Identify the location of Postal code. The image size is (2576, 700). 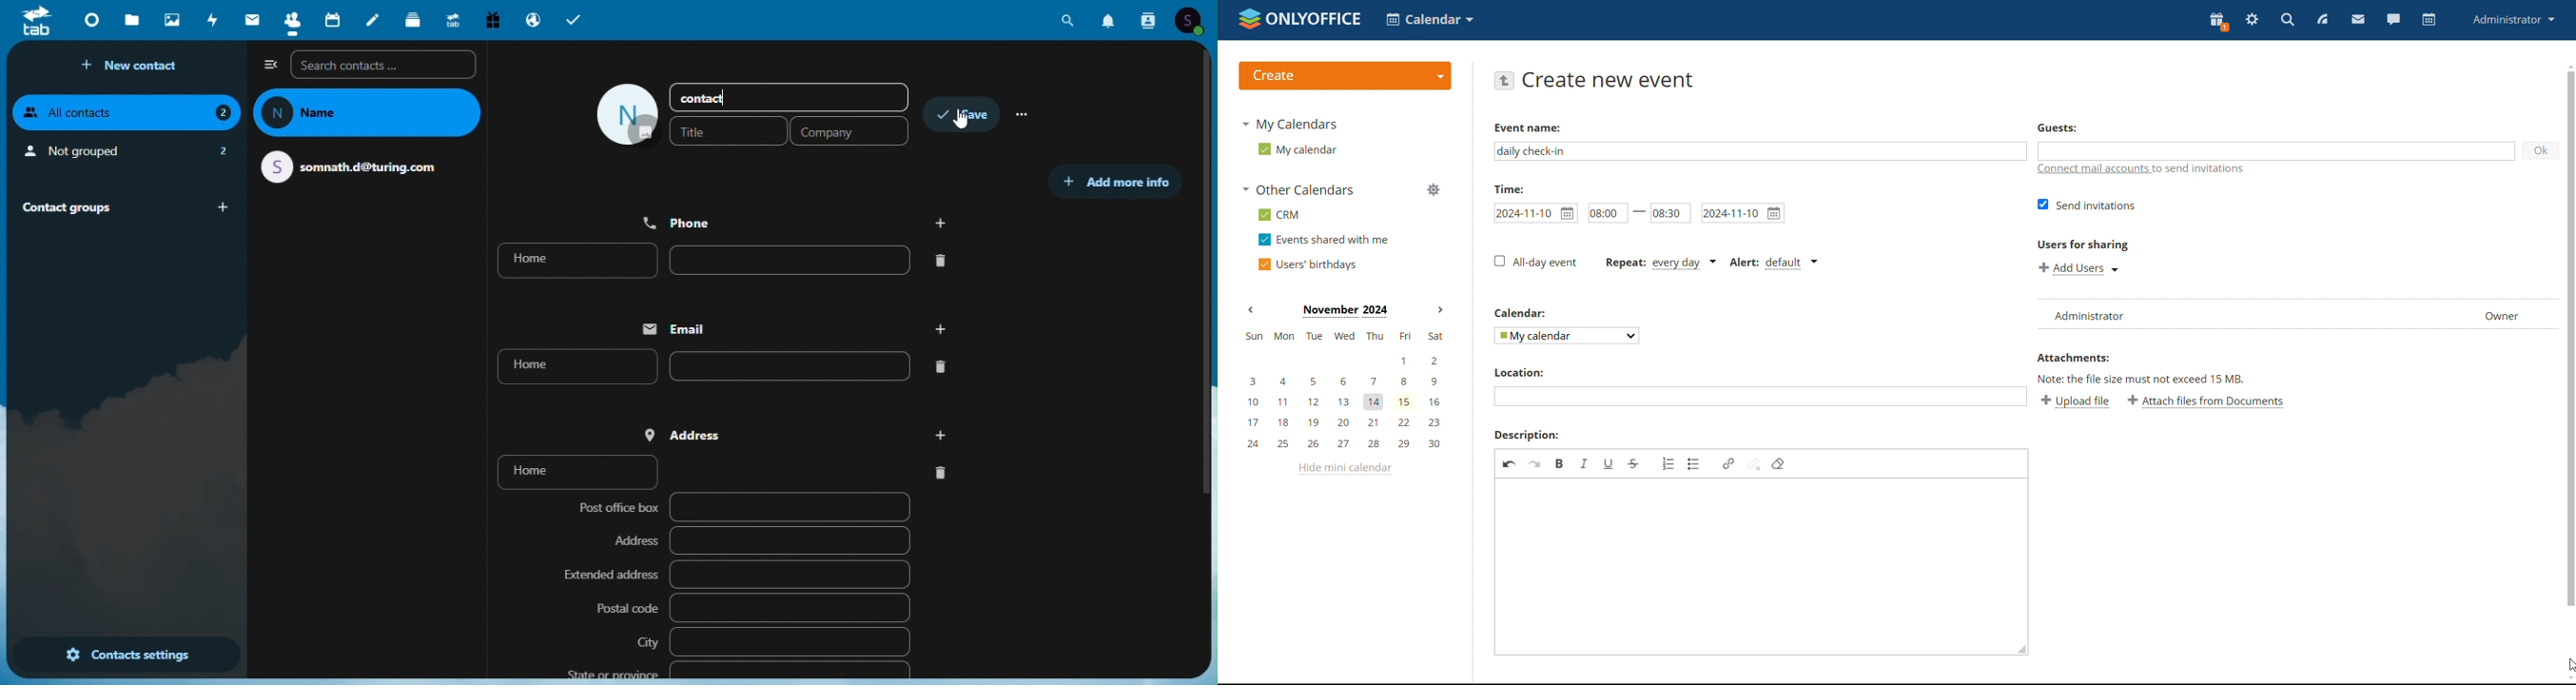
(751, 607).